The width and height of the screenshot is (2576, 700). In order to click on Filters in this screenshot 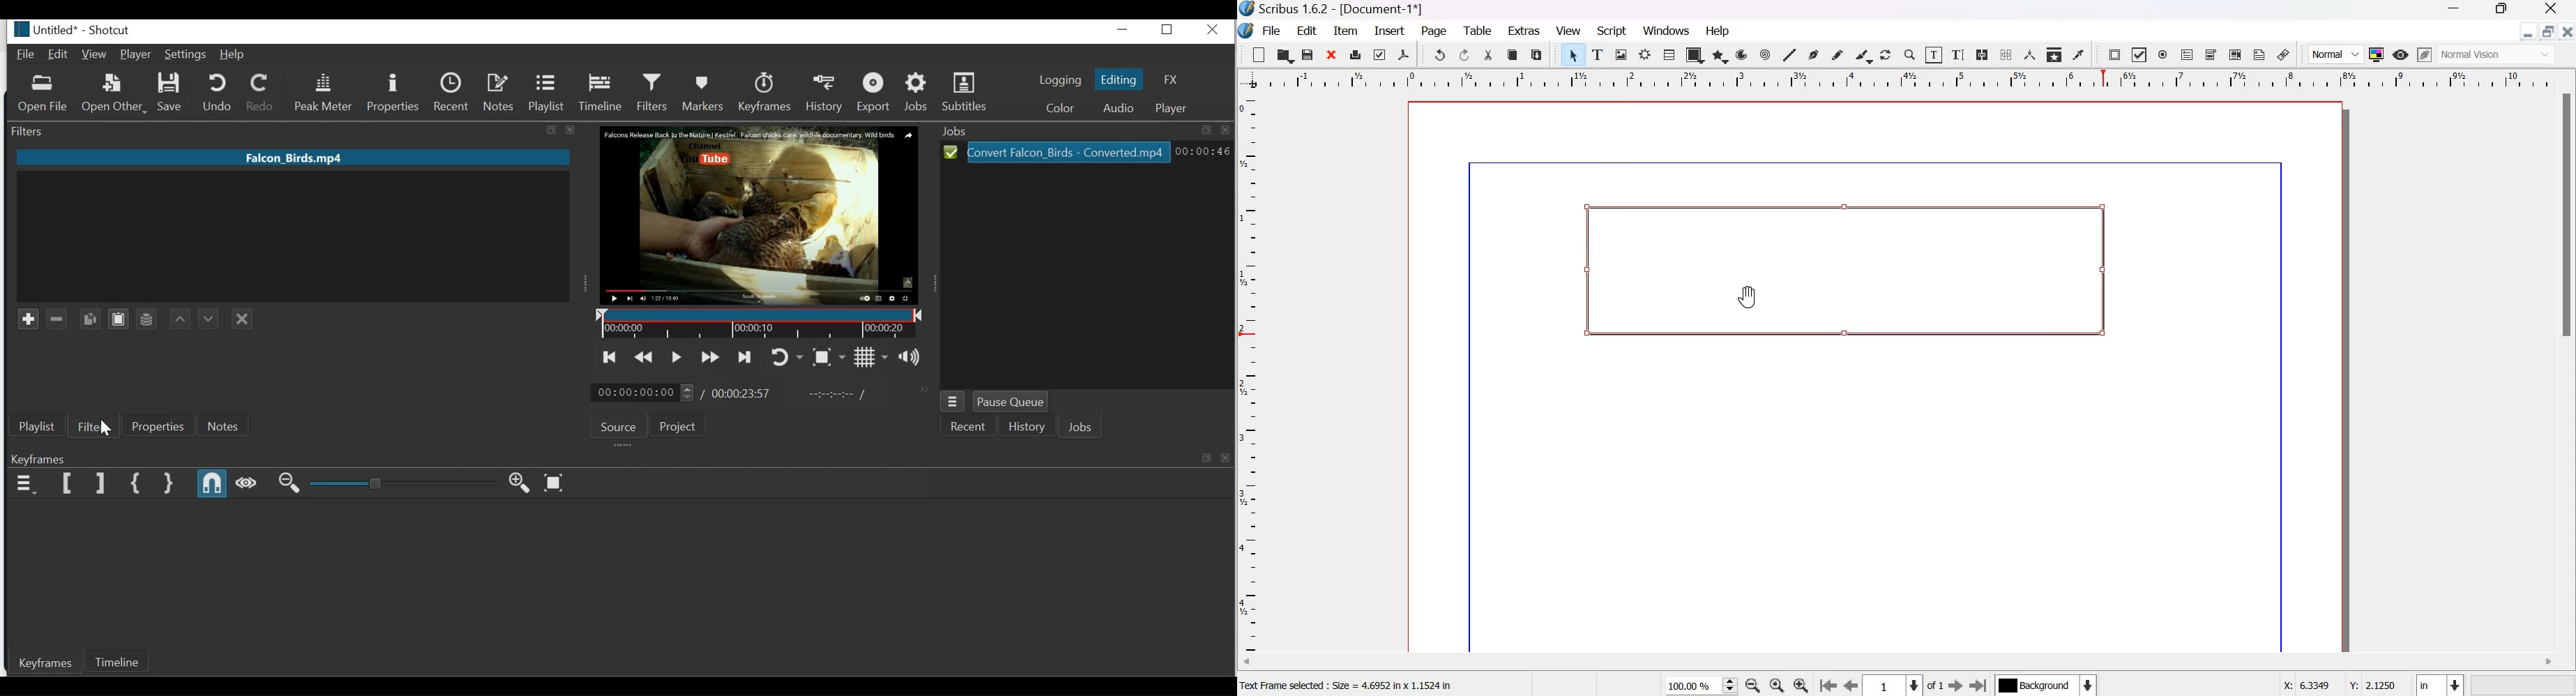, I will do `click(289, 130)`.